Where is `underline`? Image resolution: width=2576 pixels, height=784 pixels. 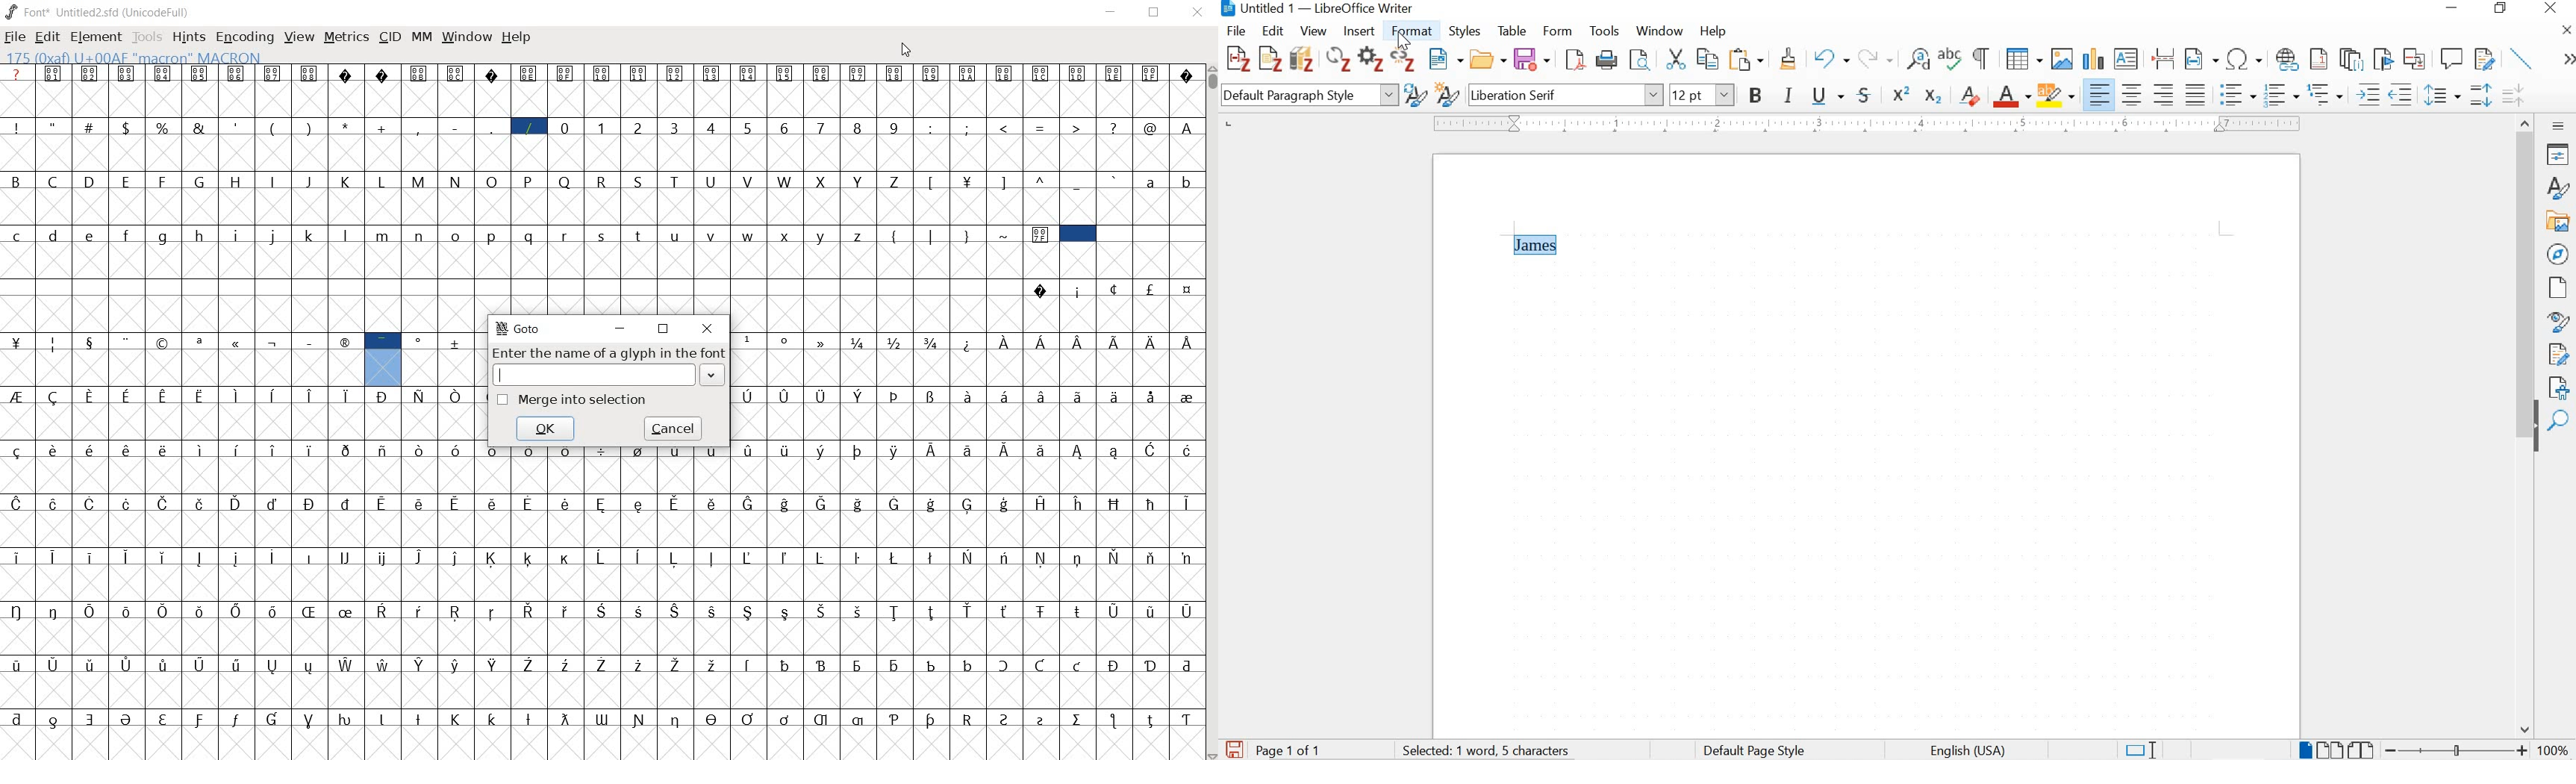
underline is located at coordinates (1828, 97).